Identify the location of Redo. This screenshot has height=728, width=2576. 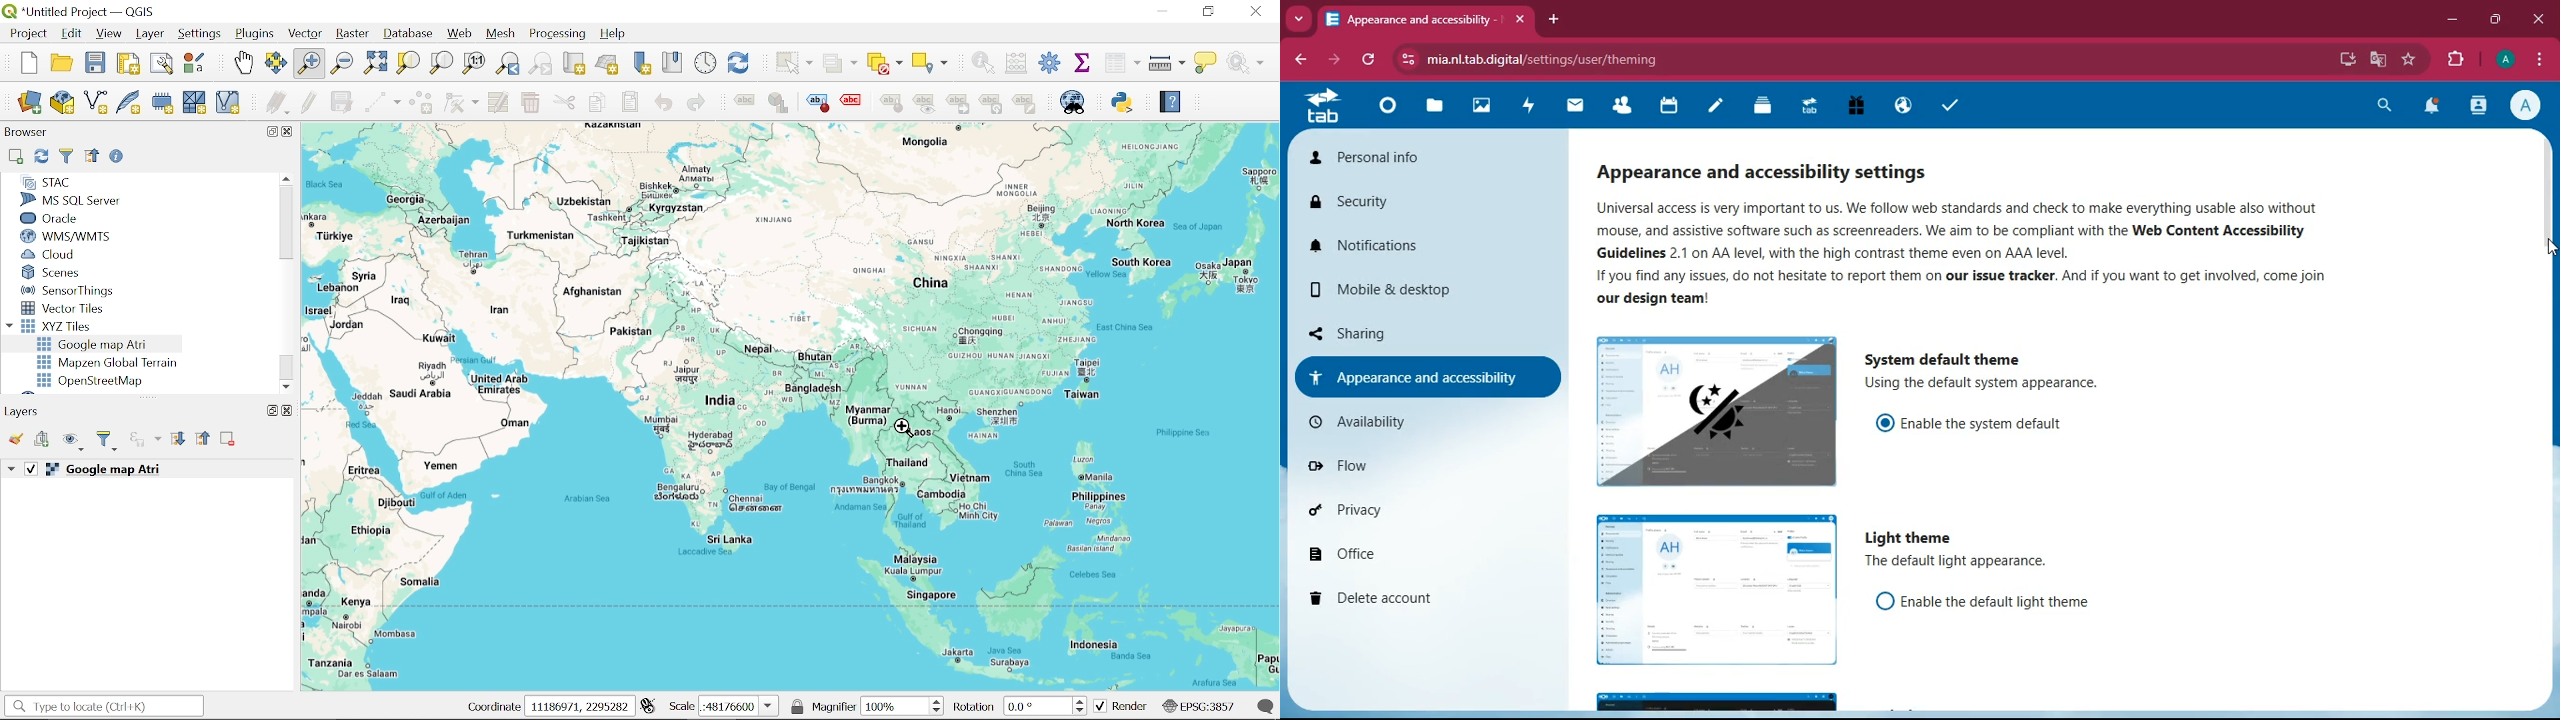
(695, 104).